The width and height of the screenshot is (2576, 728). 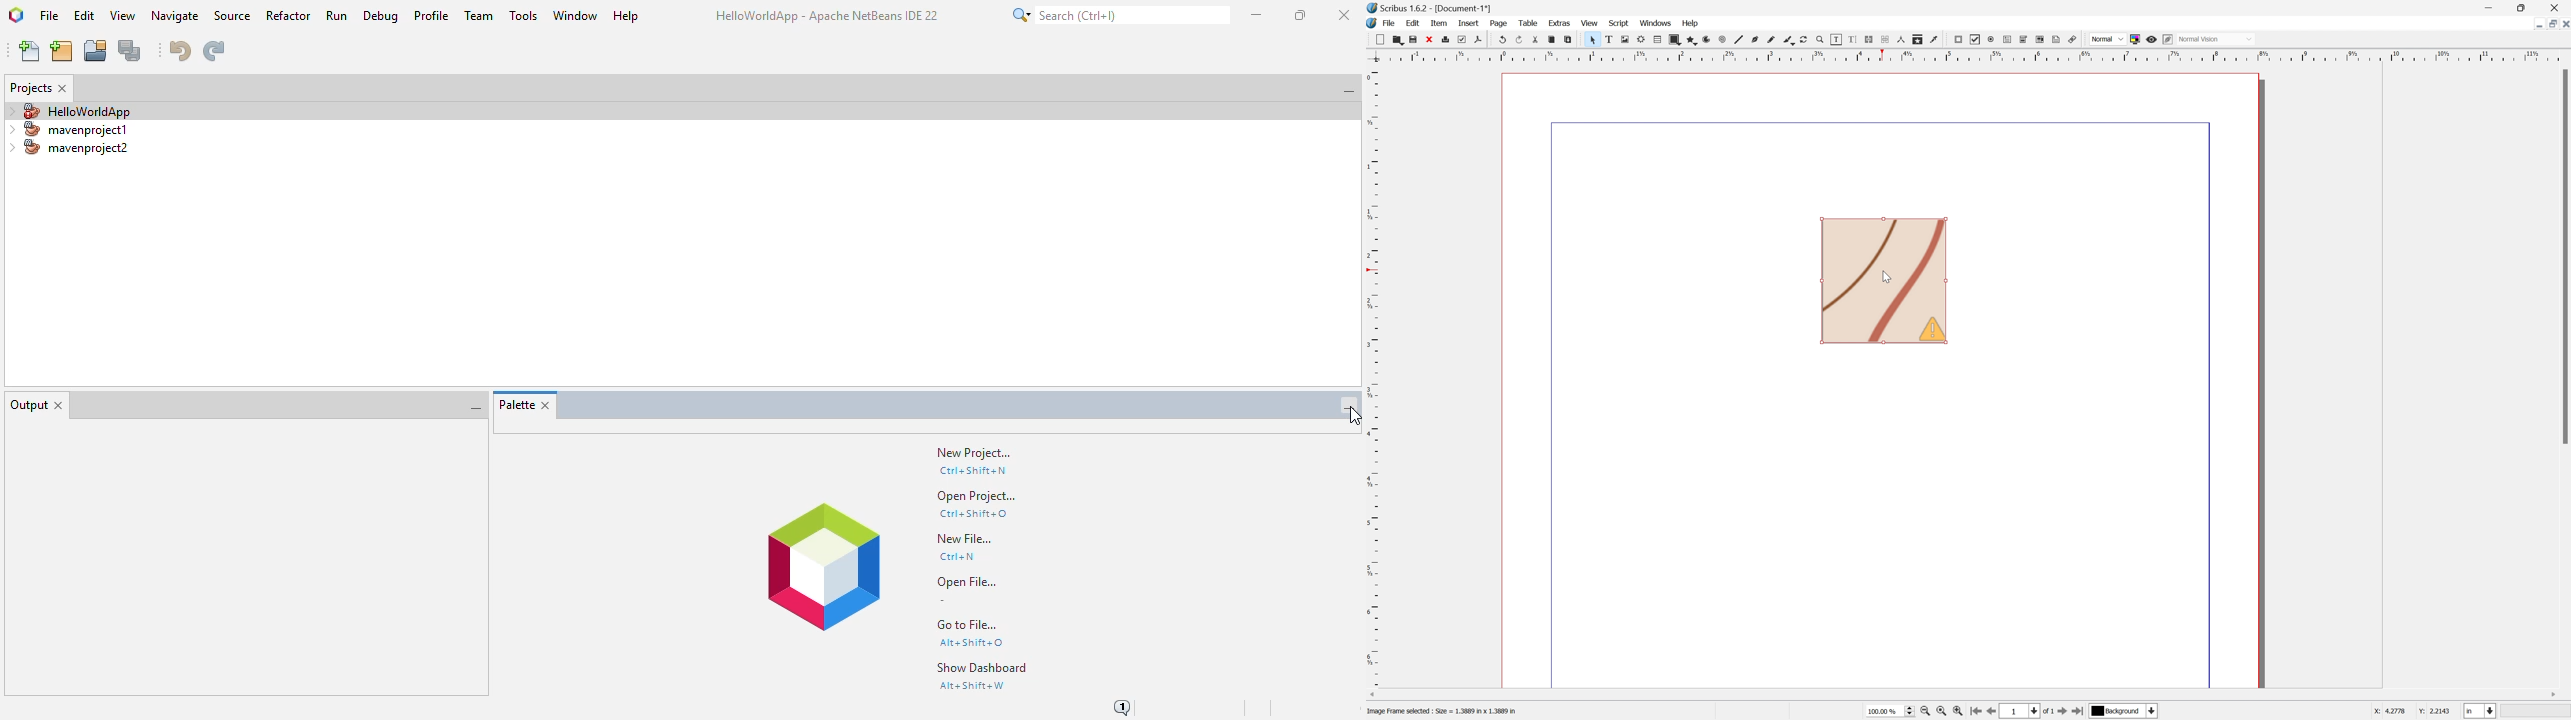 I want to click on PDF checkbox, so click(x=1976, y=40).